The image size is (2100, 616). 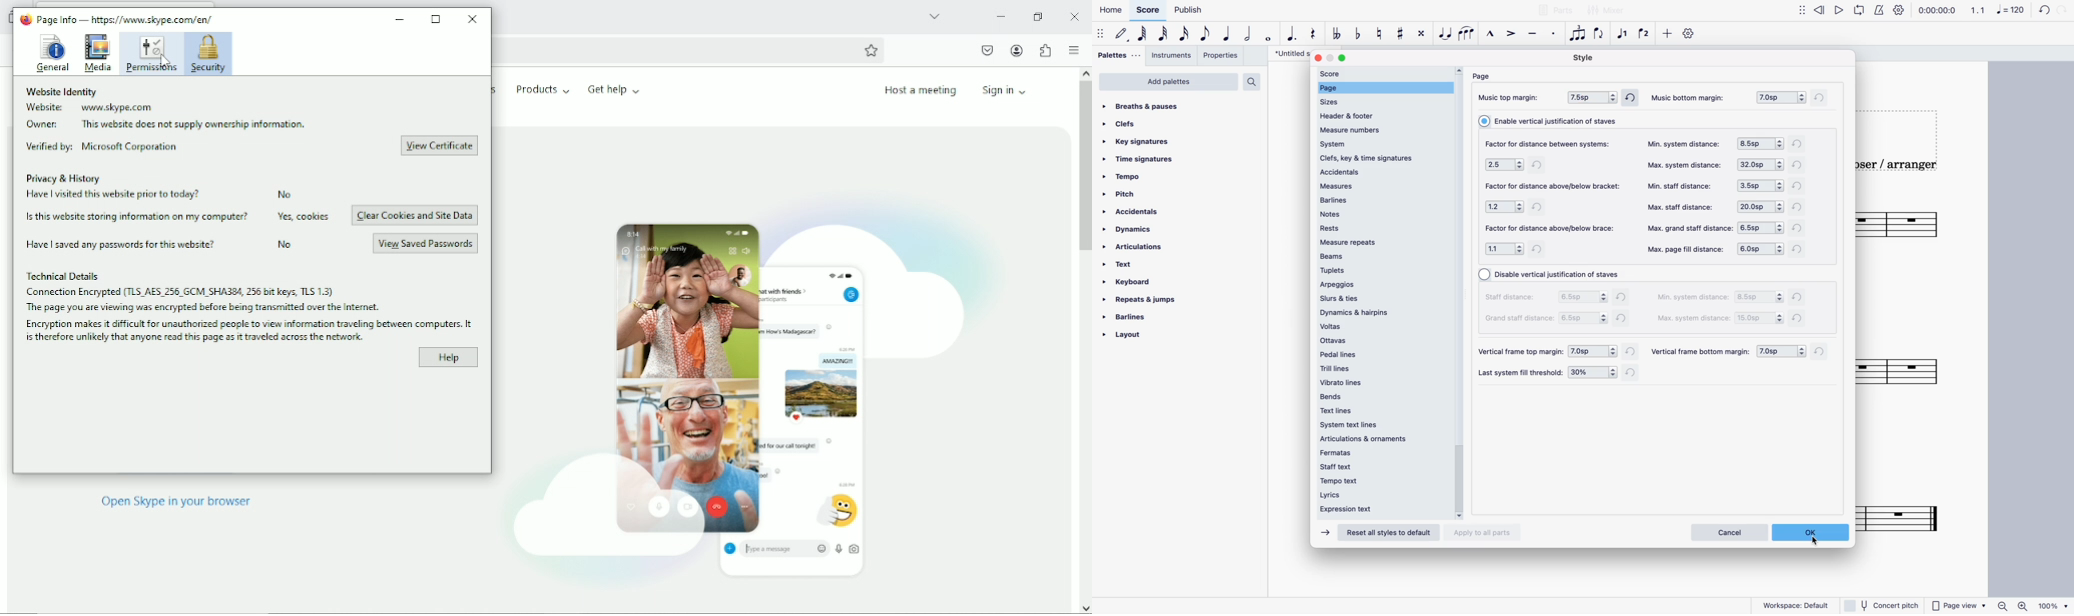 I want to click on clefs, key & time signatures, so click(x=1383, y=158).